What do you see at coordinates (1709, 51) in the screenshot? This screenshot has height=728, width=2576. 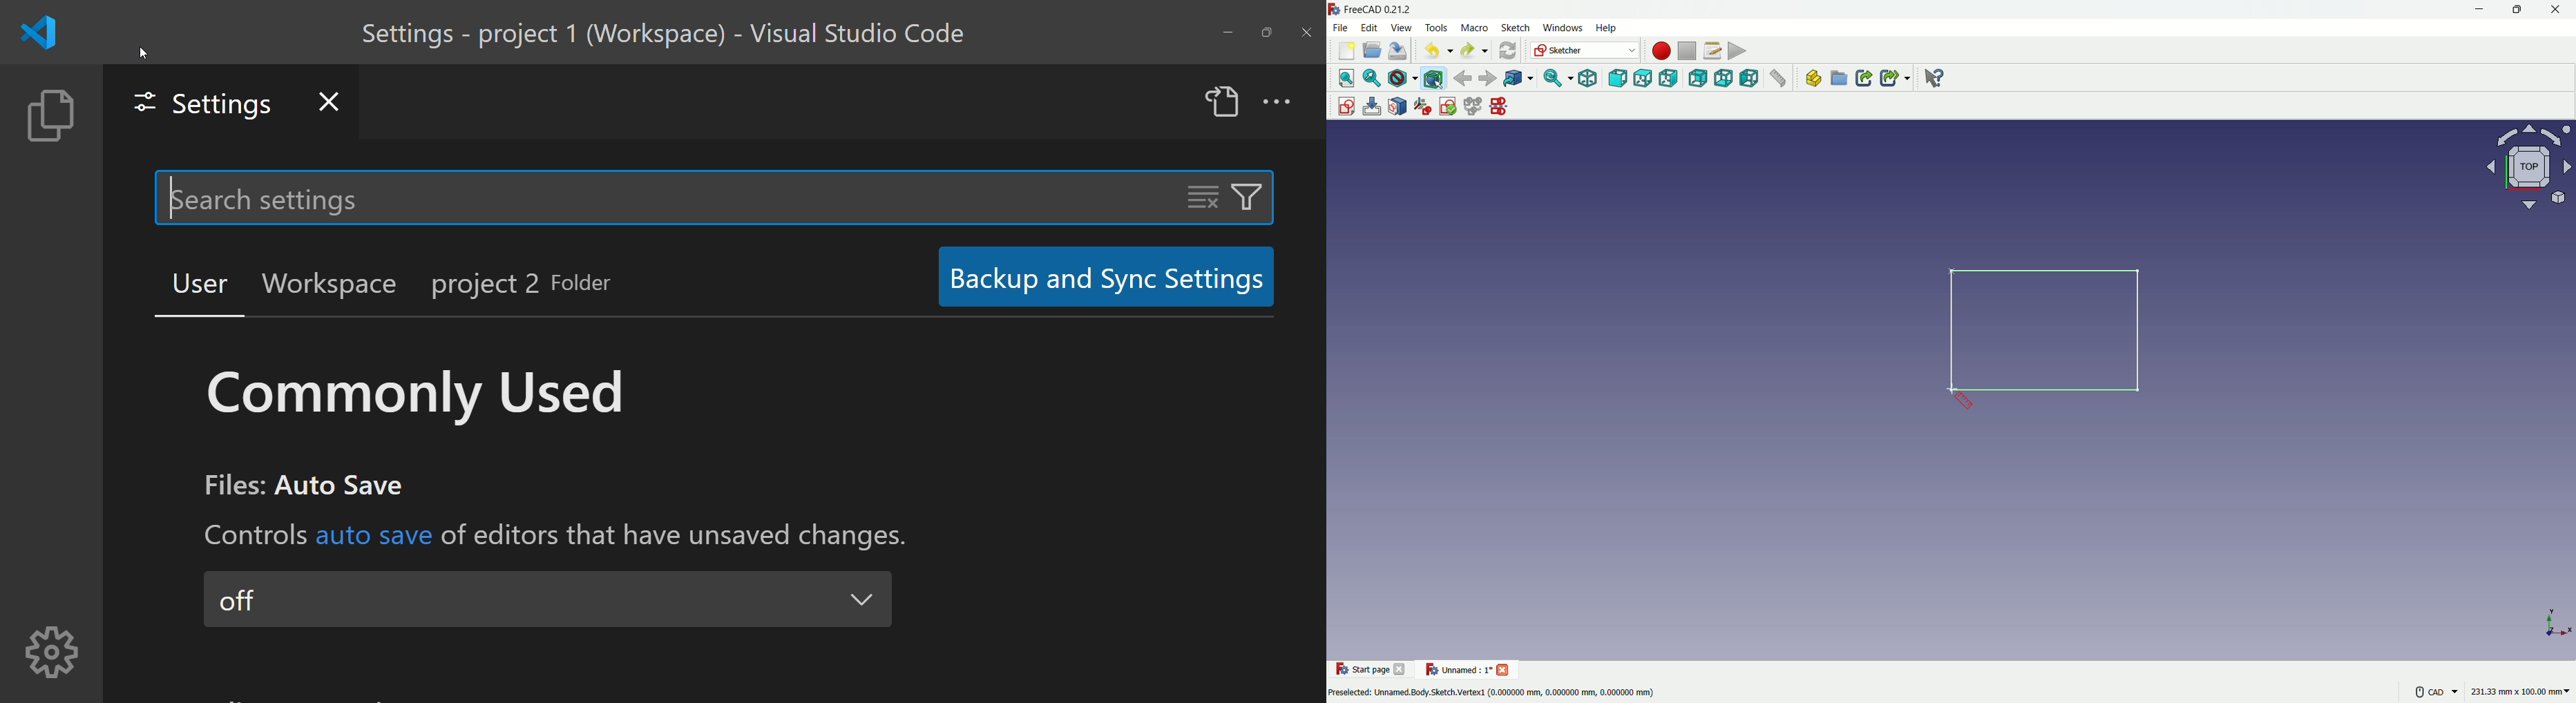 I see `macro settings` at bounding box center [1709, 51].